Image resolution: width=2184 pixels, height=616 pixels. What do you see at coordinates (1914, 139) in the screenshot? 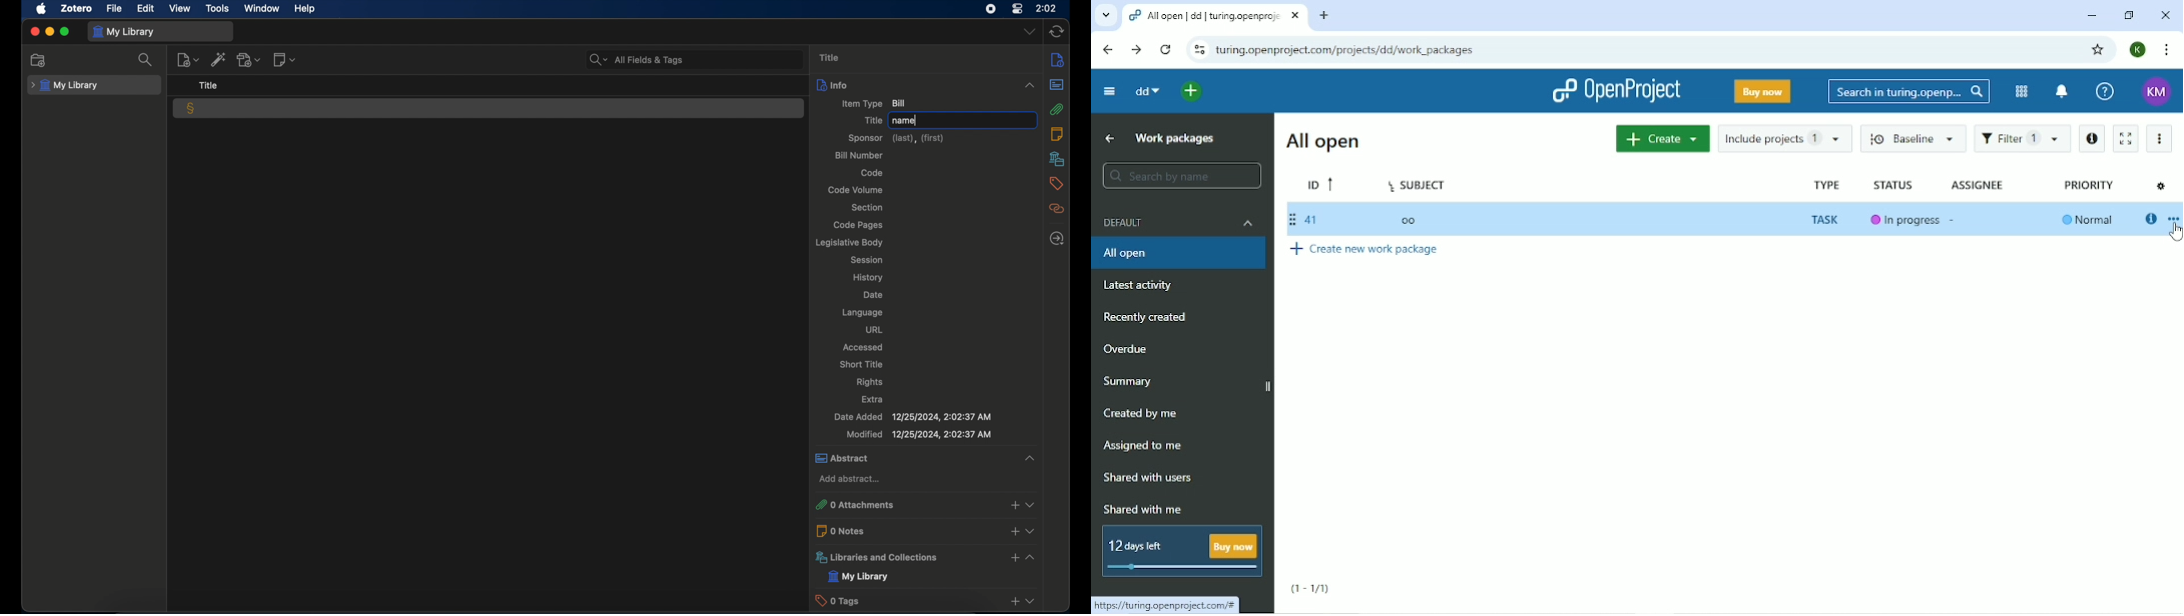
I see `Baseline` at bounding box center [1914, 139].